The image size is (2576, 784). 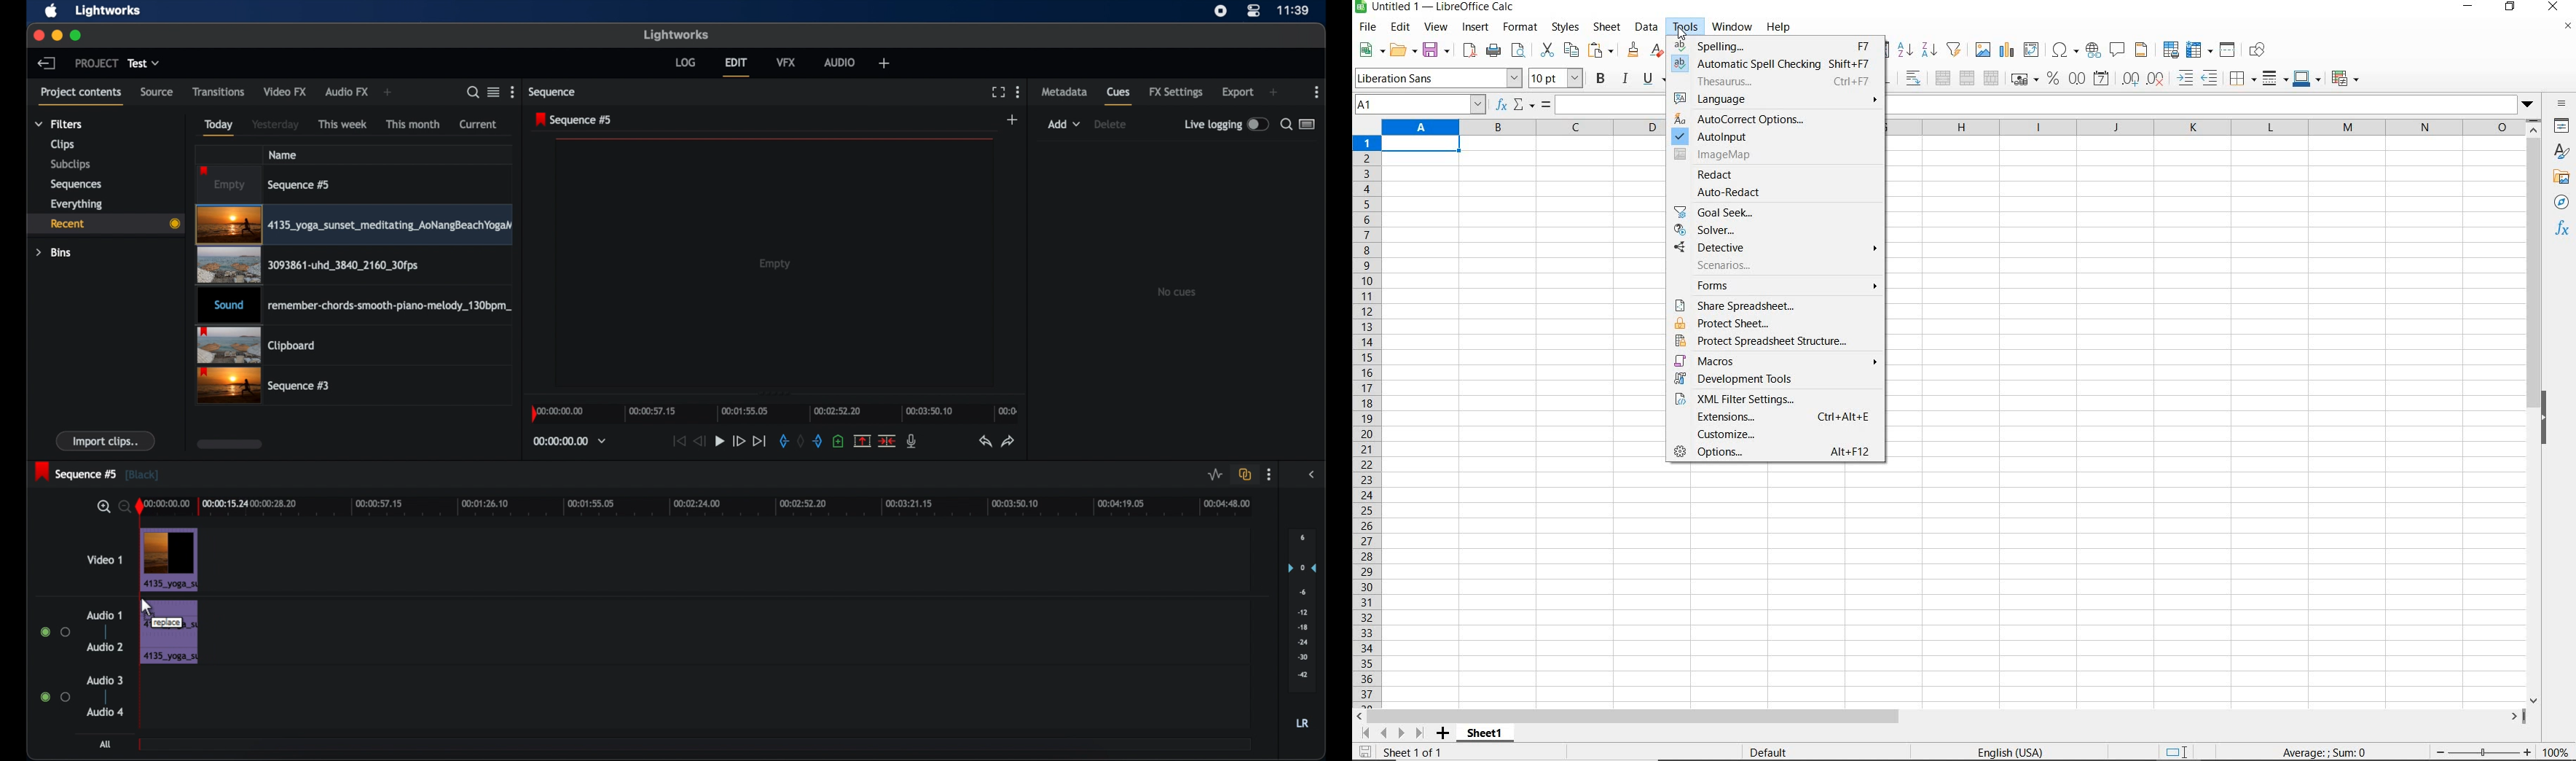 I want to click on add, so click(x=884, y=63).